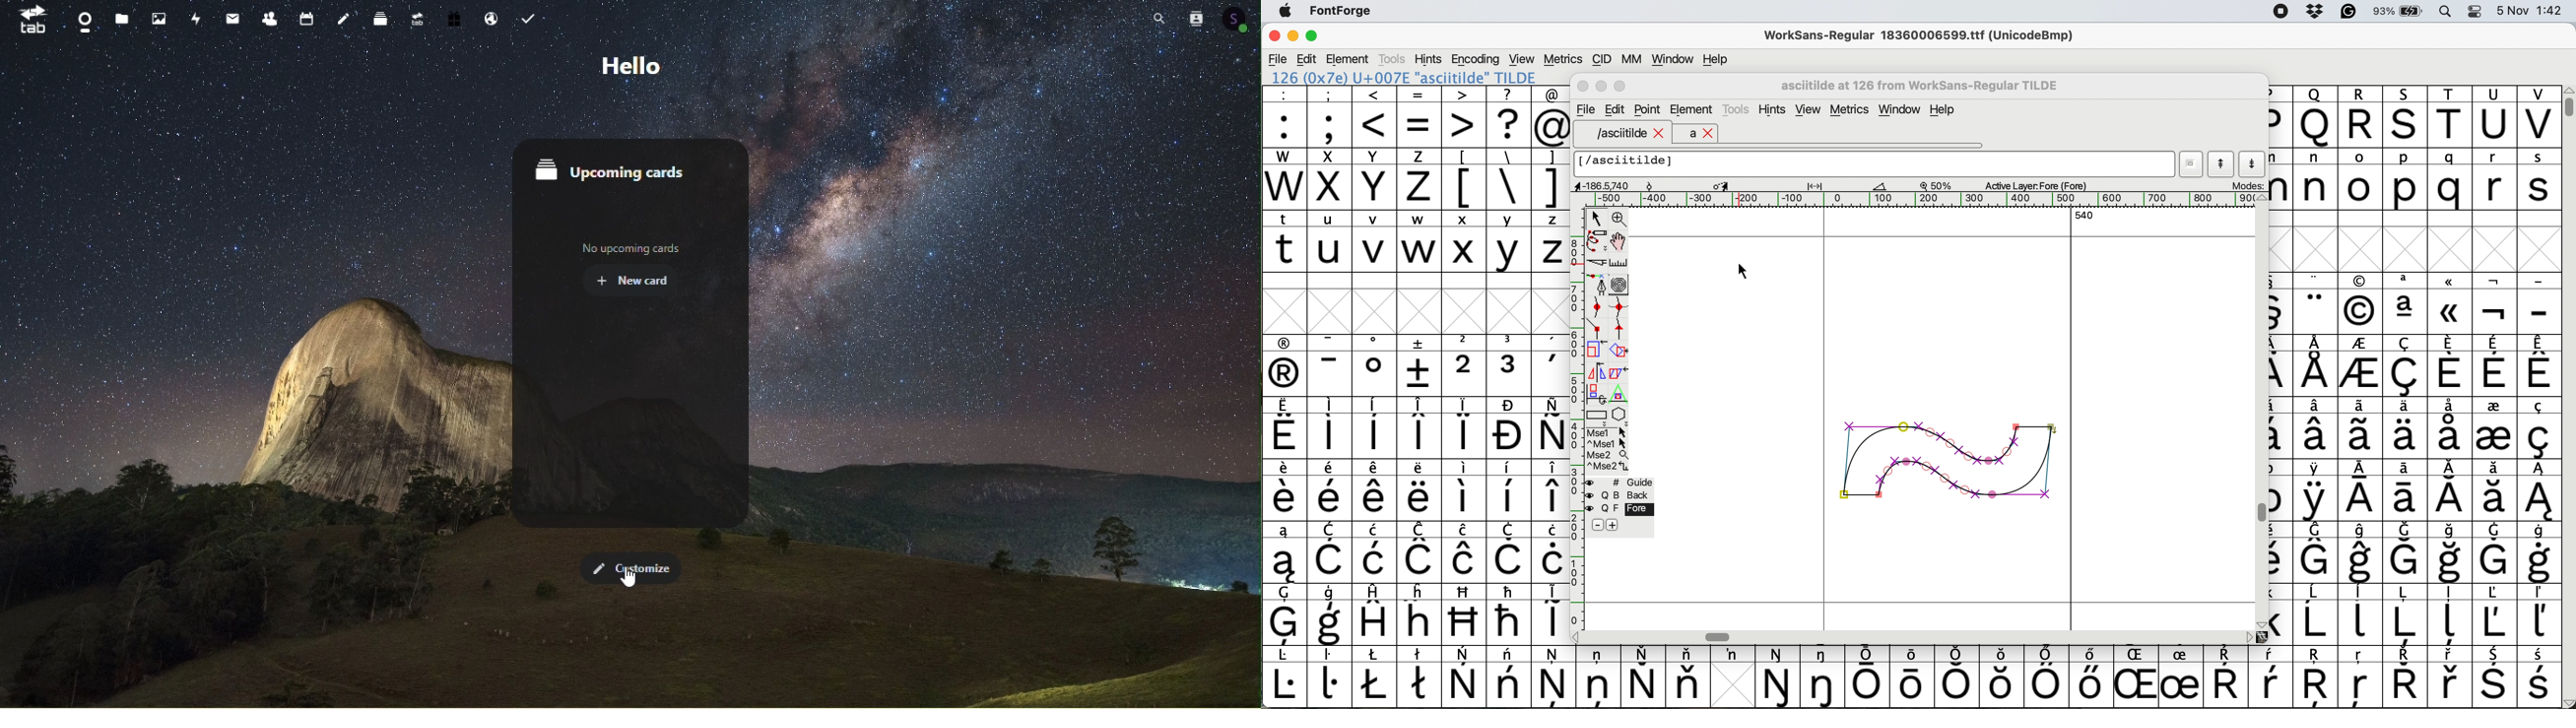 The width and height of the screenshot is (2576, 728). What do you see at coordinates (1465, 614) in the screenshot?
I see `` at bounding box center [1465, 614].